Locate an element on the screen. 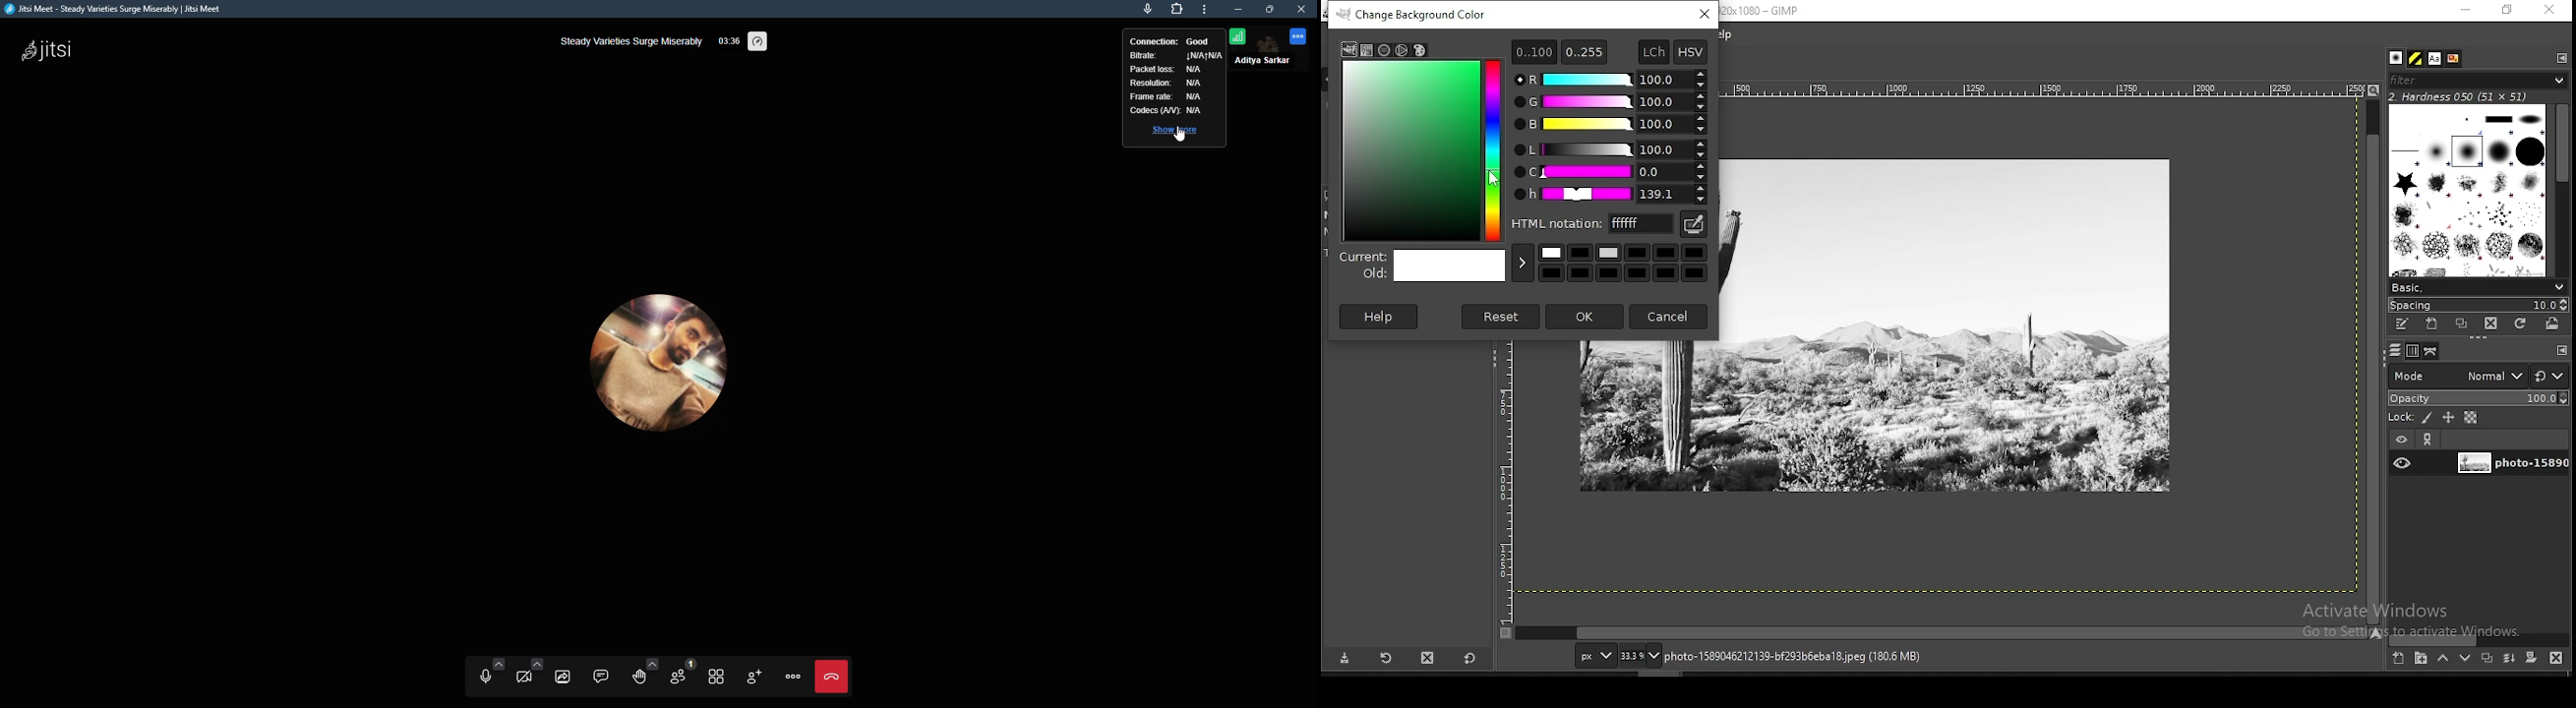 The width and height of the screenshot is (2576, 728). reset is located at coordinates (1502, 316).